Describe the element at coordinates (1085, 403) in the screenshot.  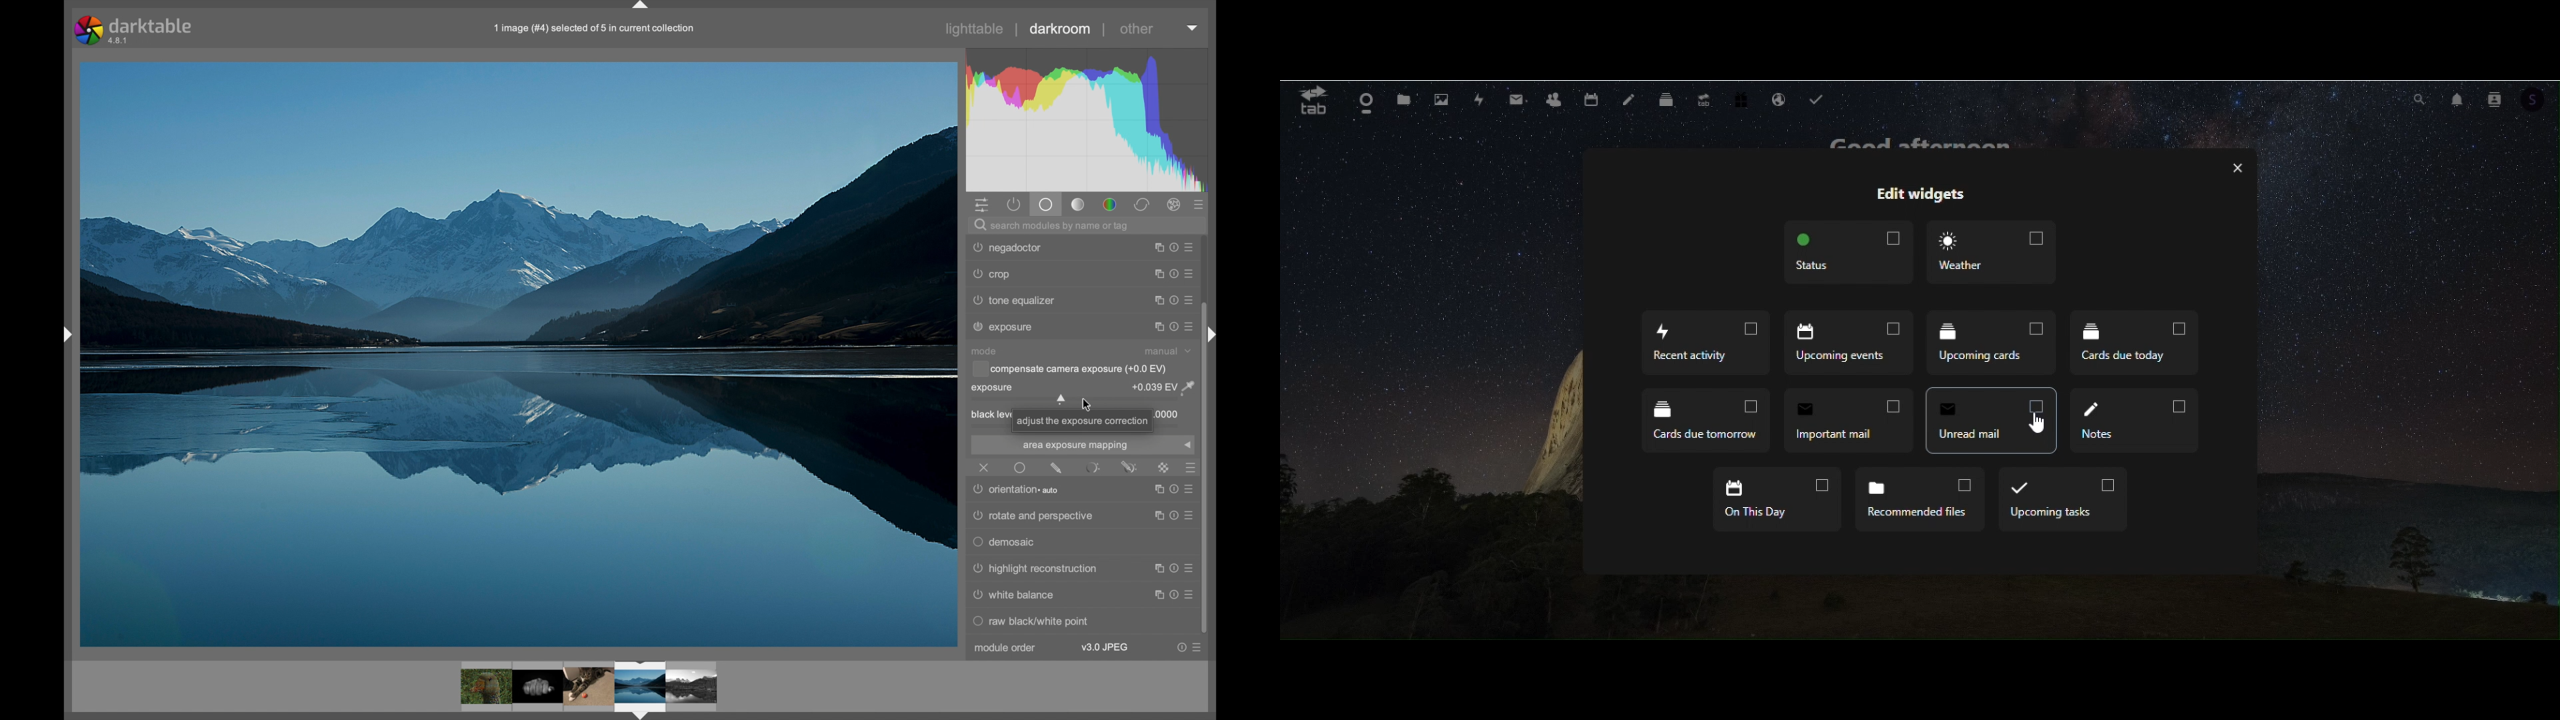
I see `cursor` at that location.